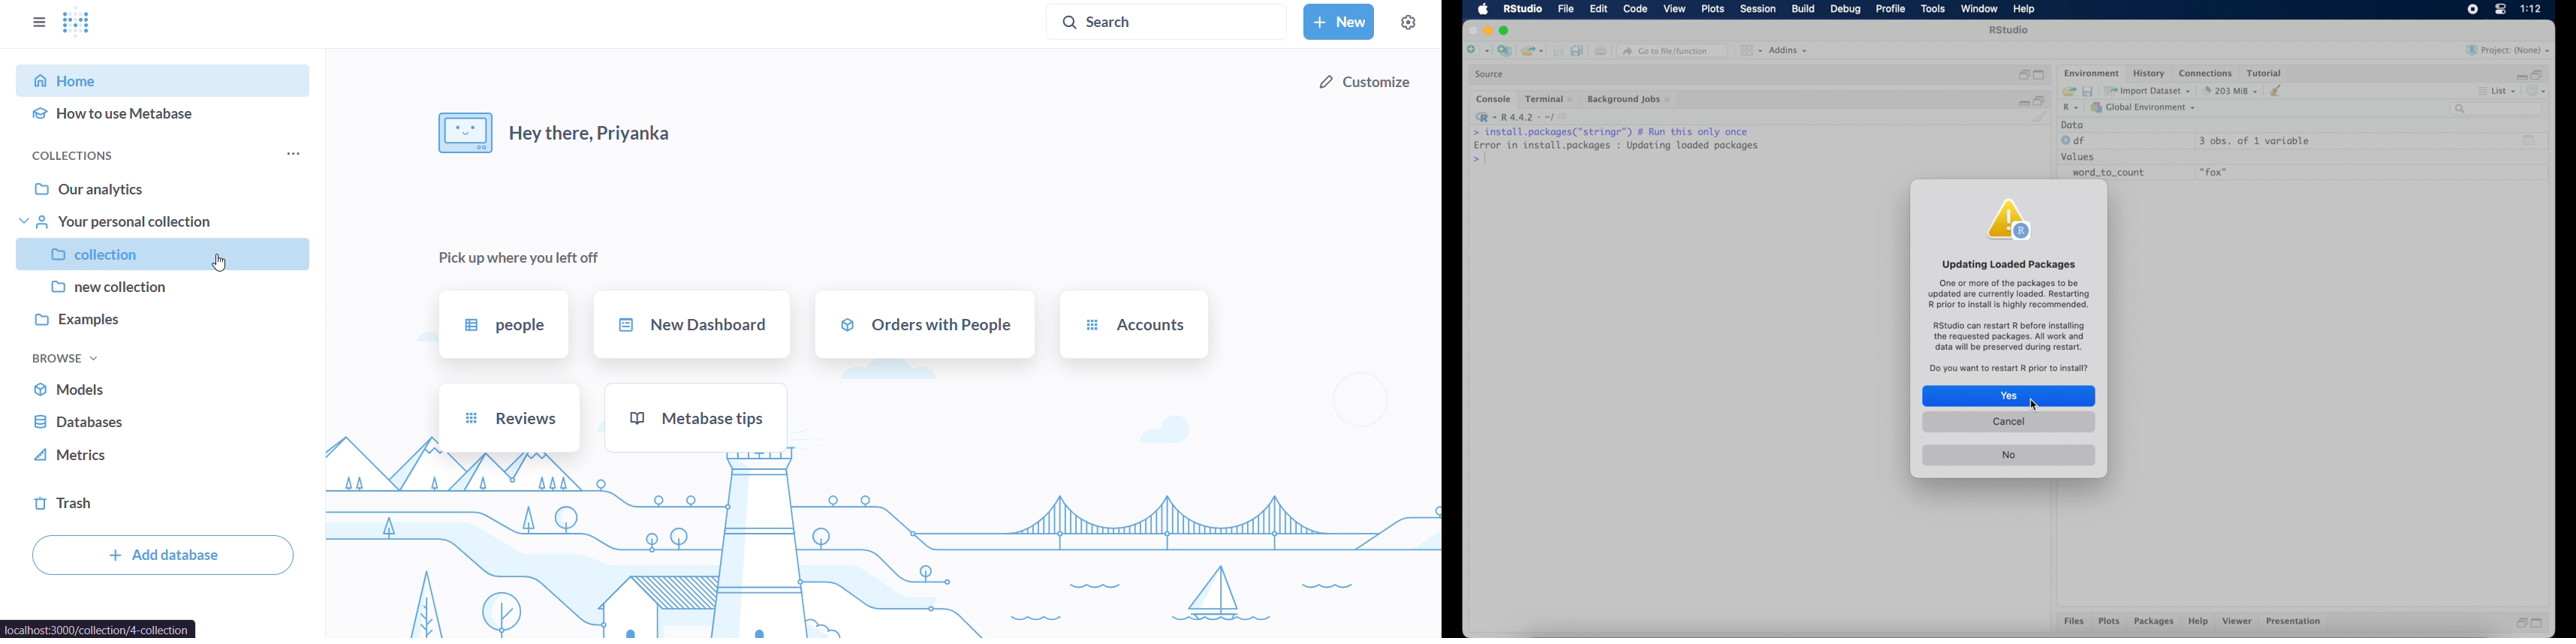 The width and height of the screenshot is (2576, 644). I want to click on macOS, so click(1483, 9).